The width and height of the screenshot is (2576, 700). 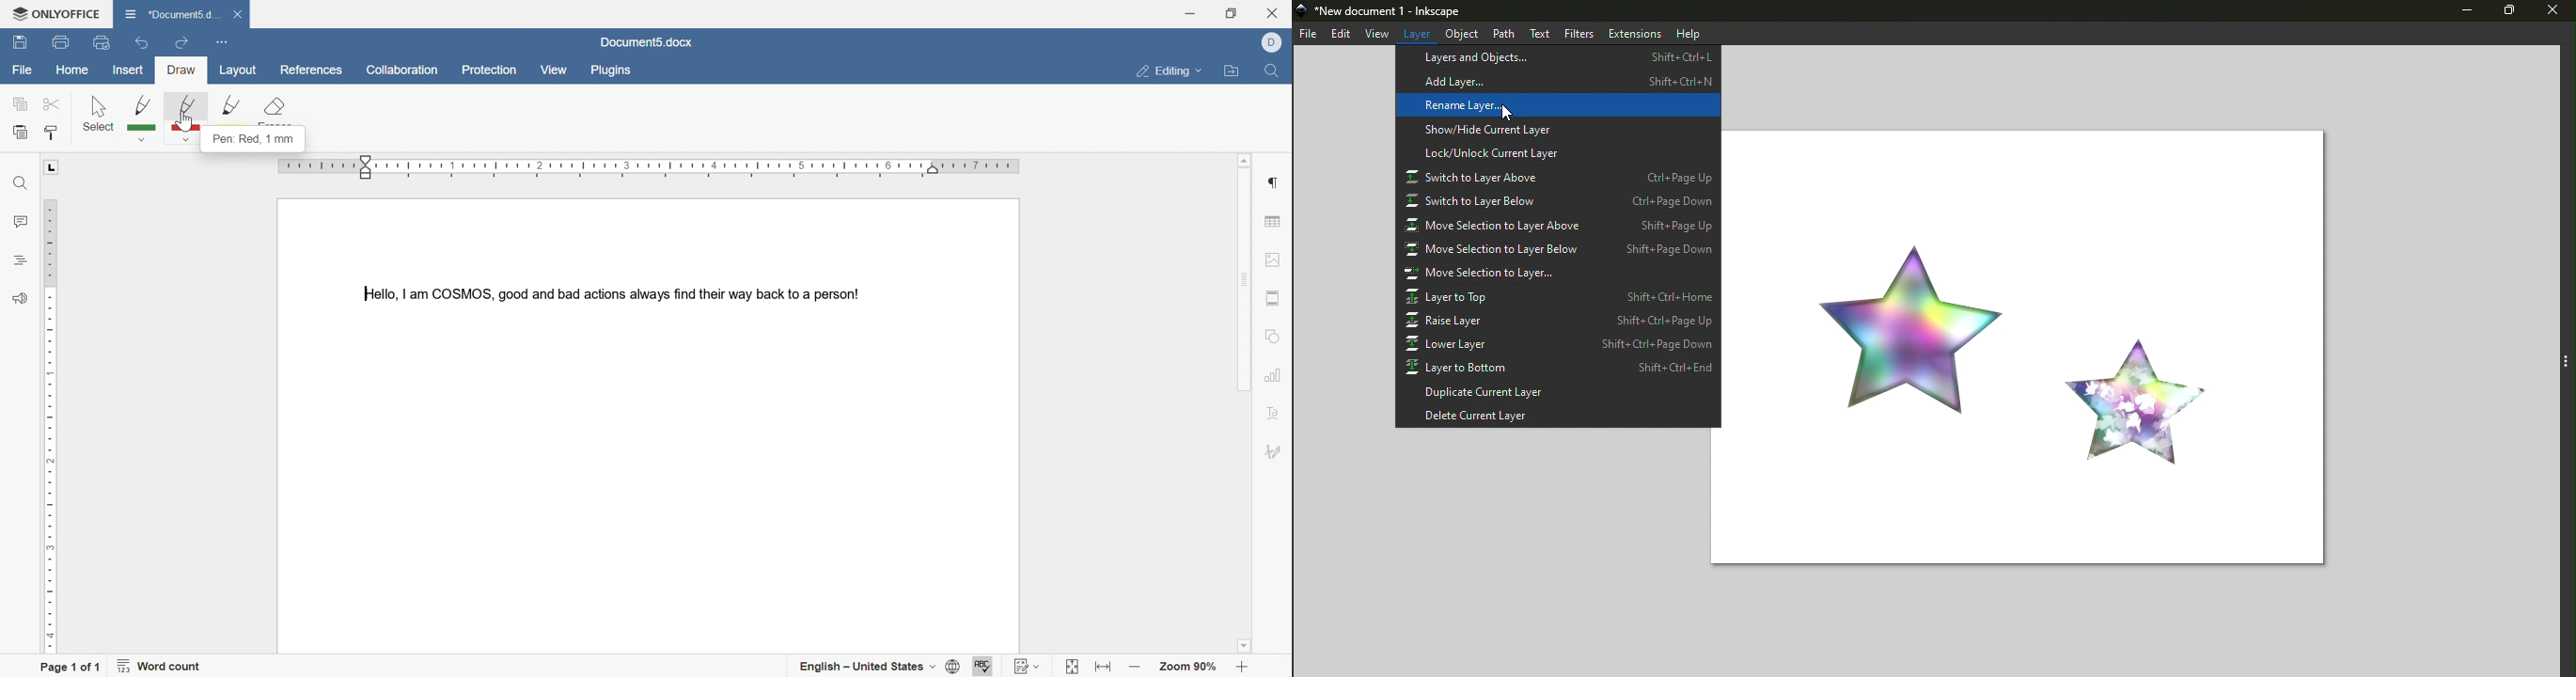 What do you see at coordinates (48, 103) in the screenshot?
I see `cut` at bounding box center [48, 103].